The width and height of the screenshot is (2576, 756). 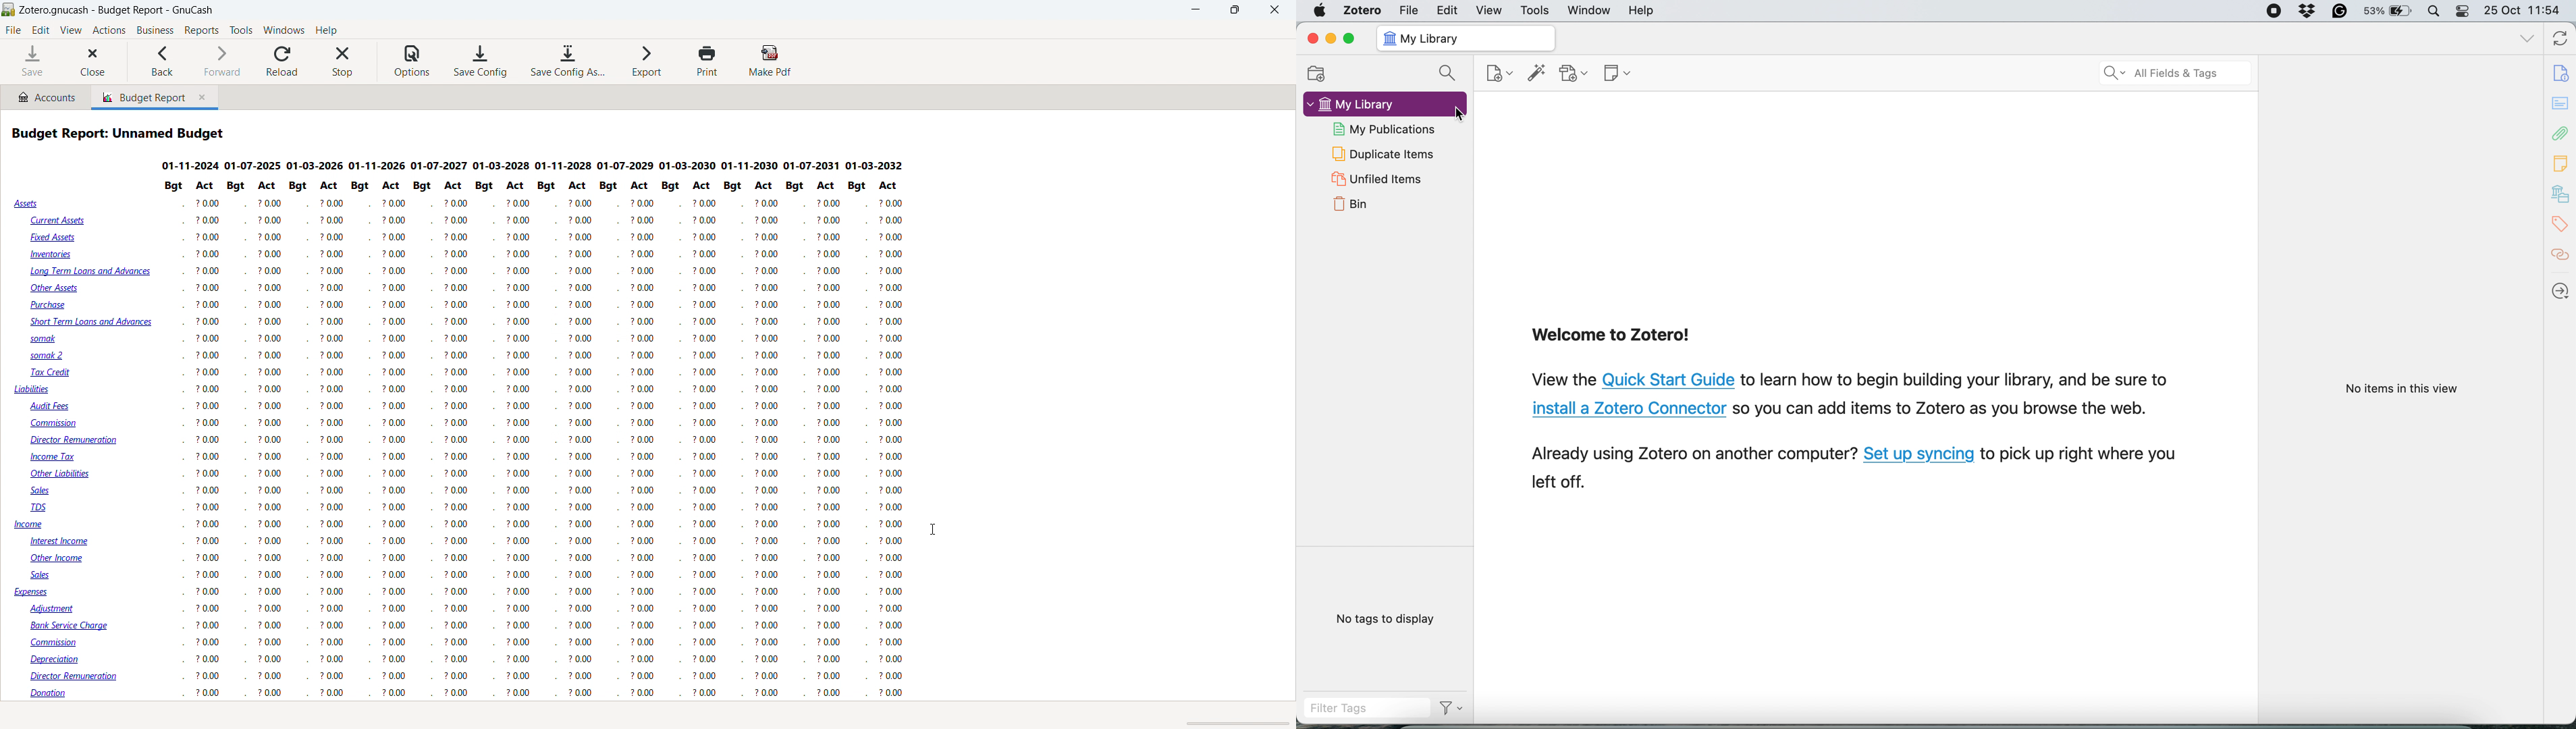 What do you see at coordinates (1234, 10) in the screenshot?
I see `maximize` at bounding box center [1234, 10].